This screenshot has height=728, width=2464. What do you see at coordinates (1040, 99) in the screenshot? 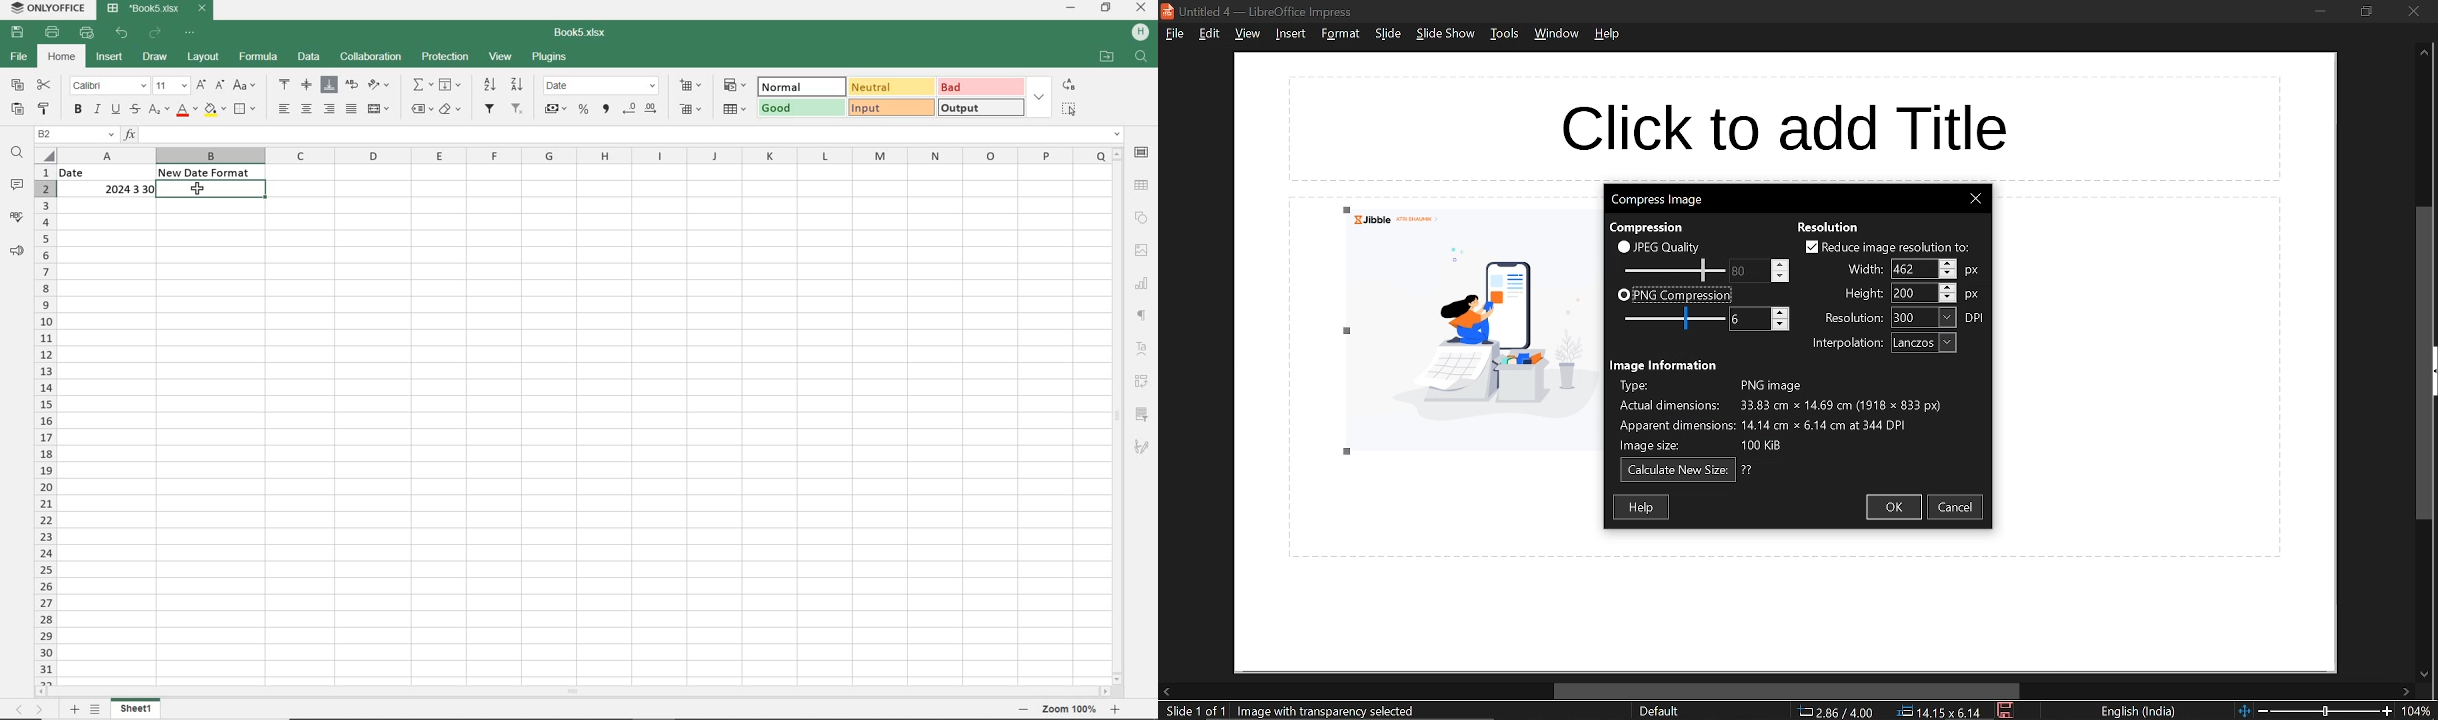
I see `EXPAND` at bounding box center [1040, 99].